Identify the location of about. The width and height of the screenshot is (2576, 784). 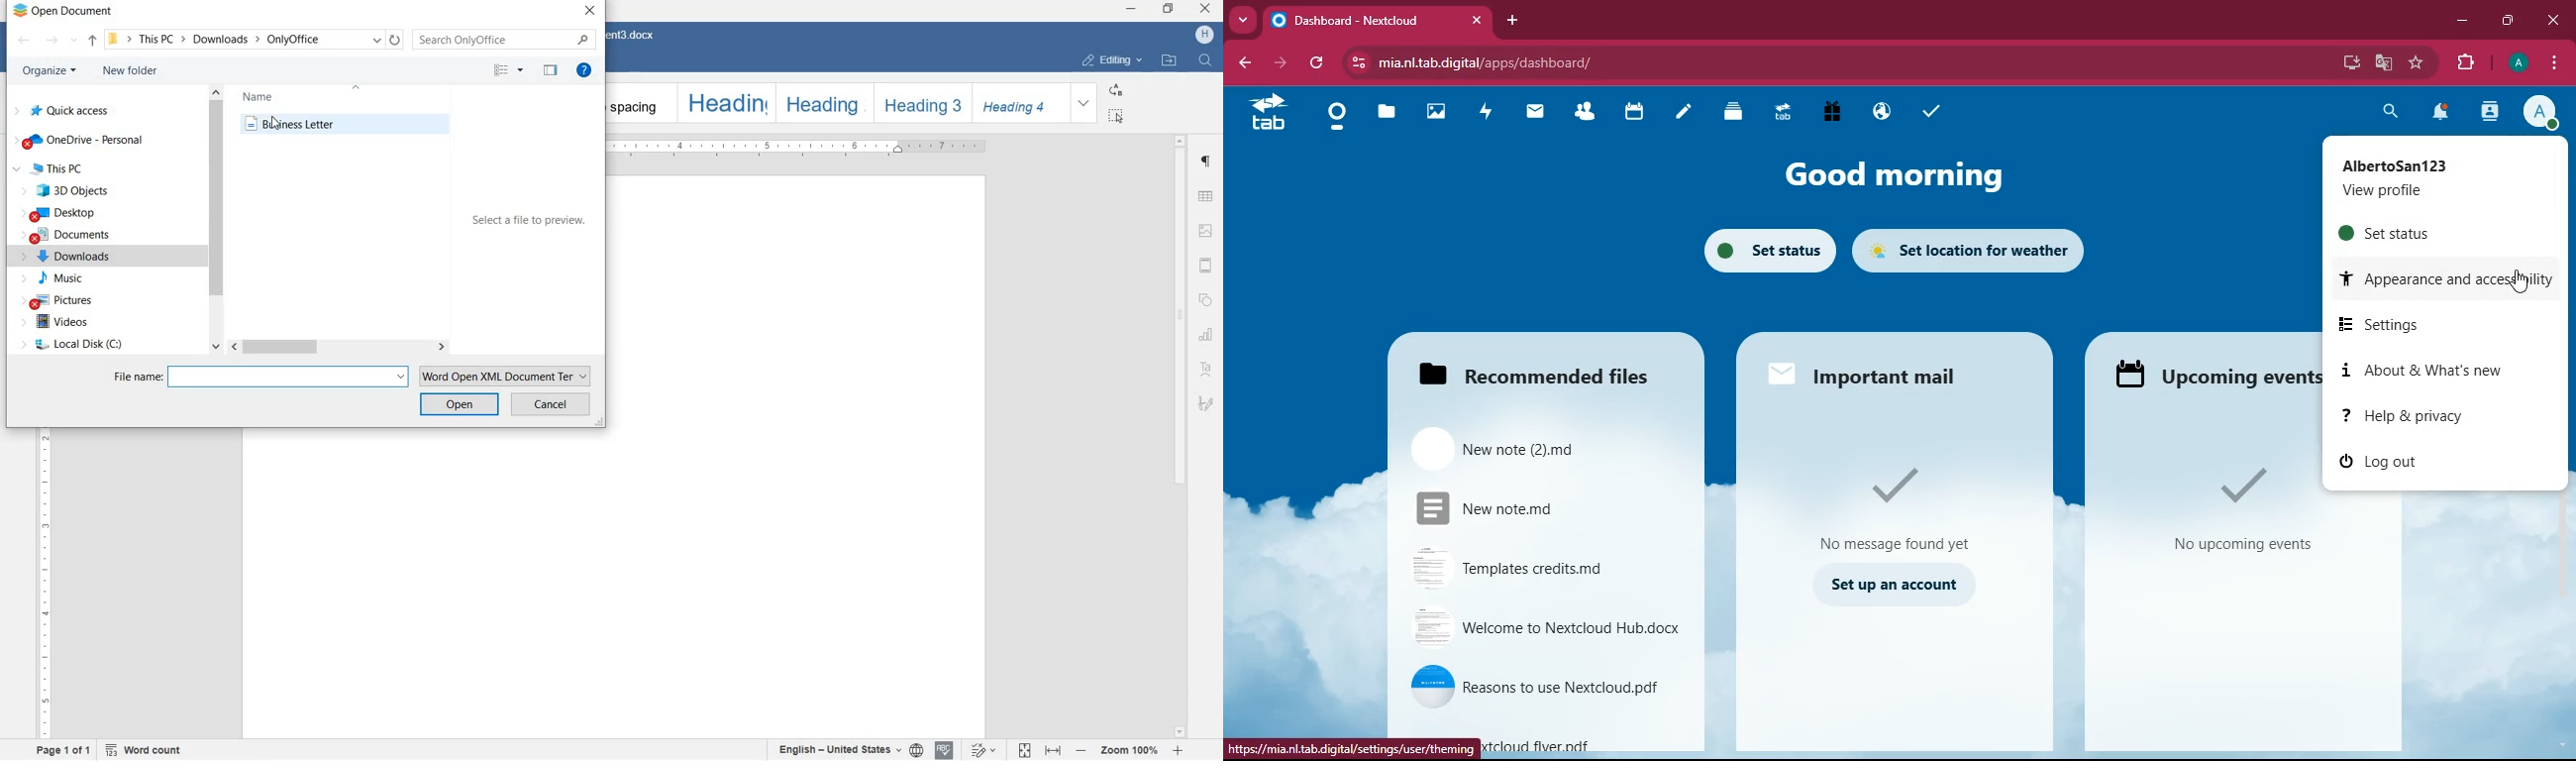
(2422, 371).